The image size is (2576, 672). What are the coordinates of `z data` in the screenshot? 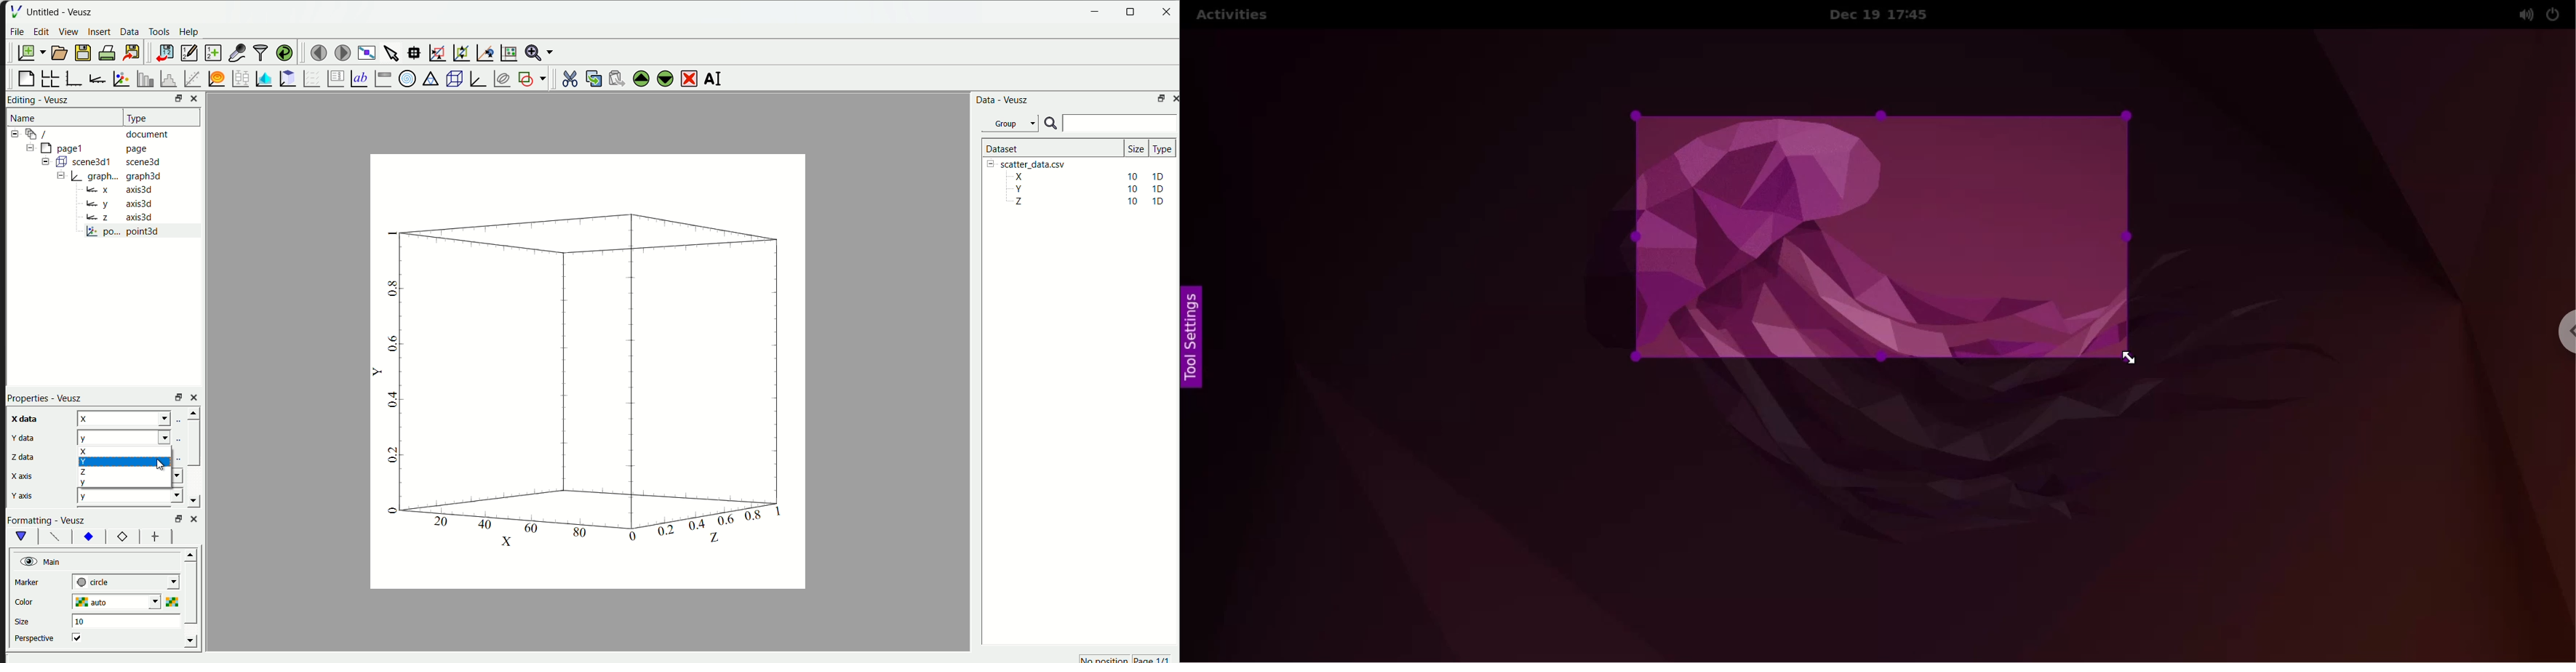 It's located at (21, 456).